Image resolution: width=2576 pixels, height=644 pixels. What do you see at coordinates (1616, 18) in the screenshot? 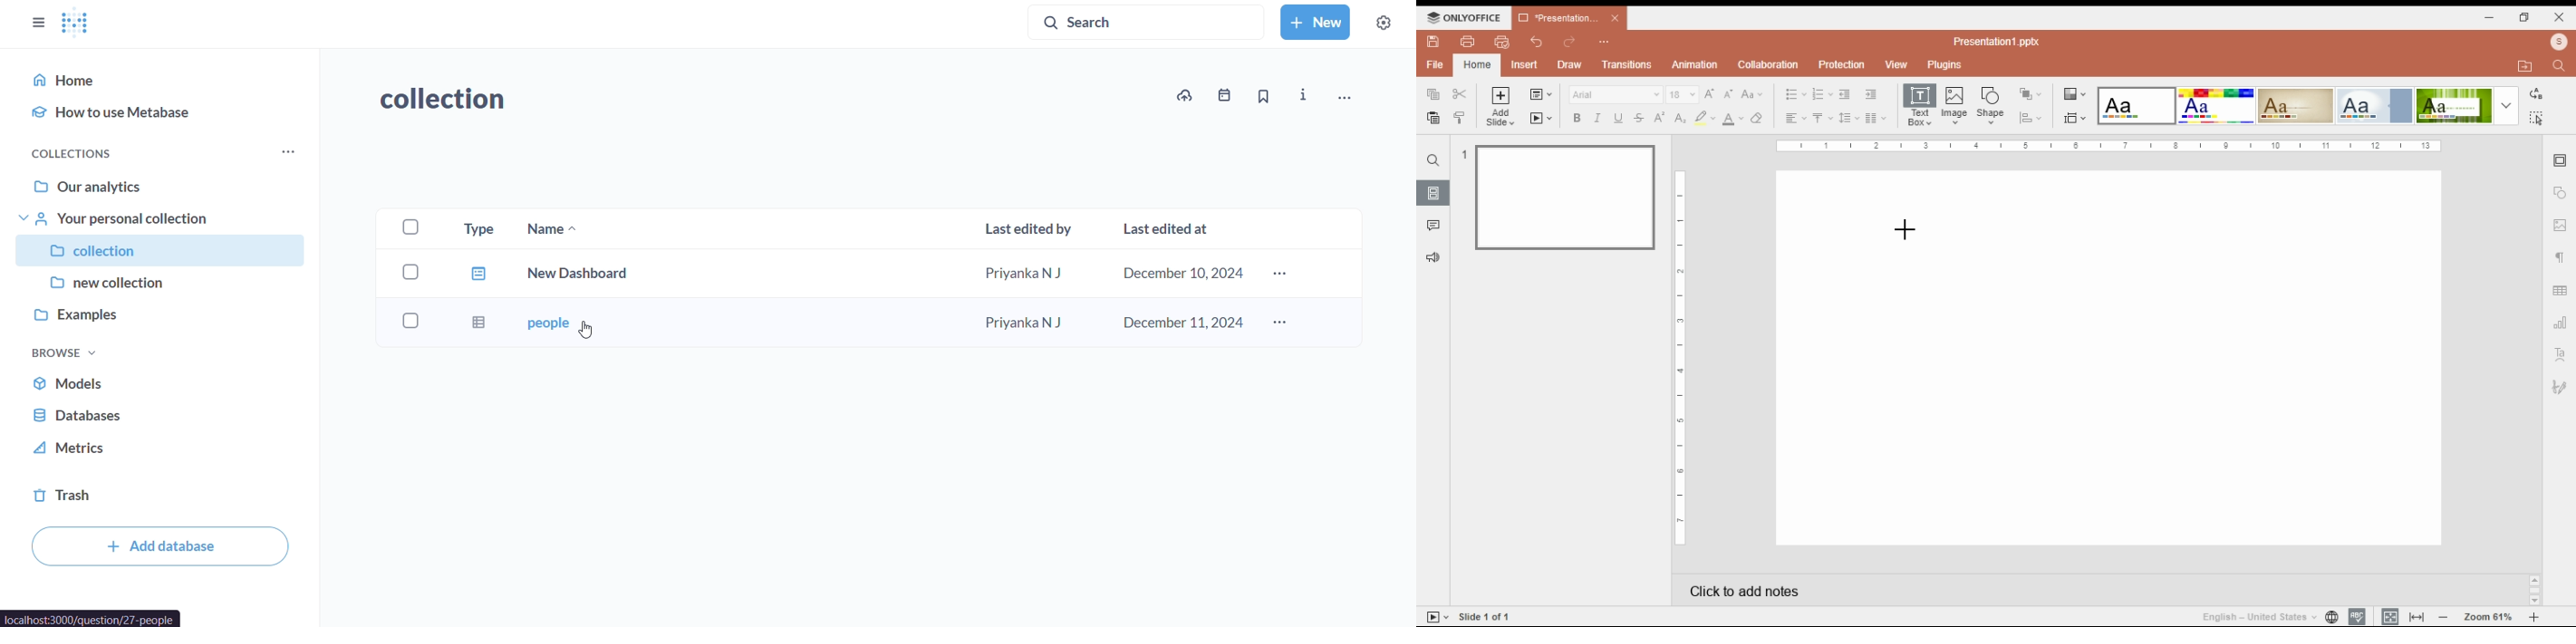
I see `close` at bounding box center [1616, 18].